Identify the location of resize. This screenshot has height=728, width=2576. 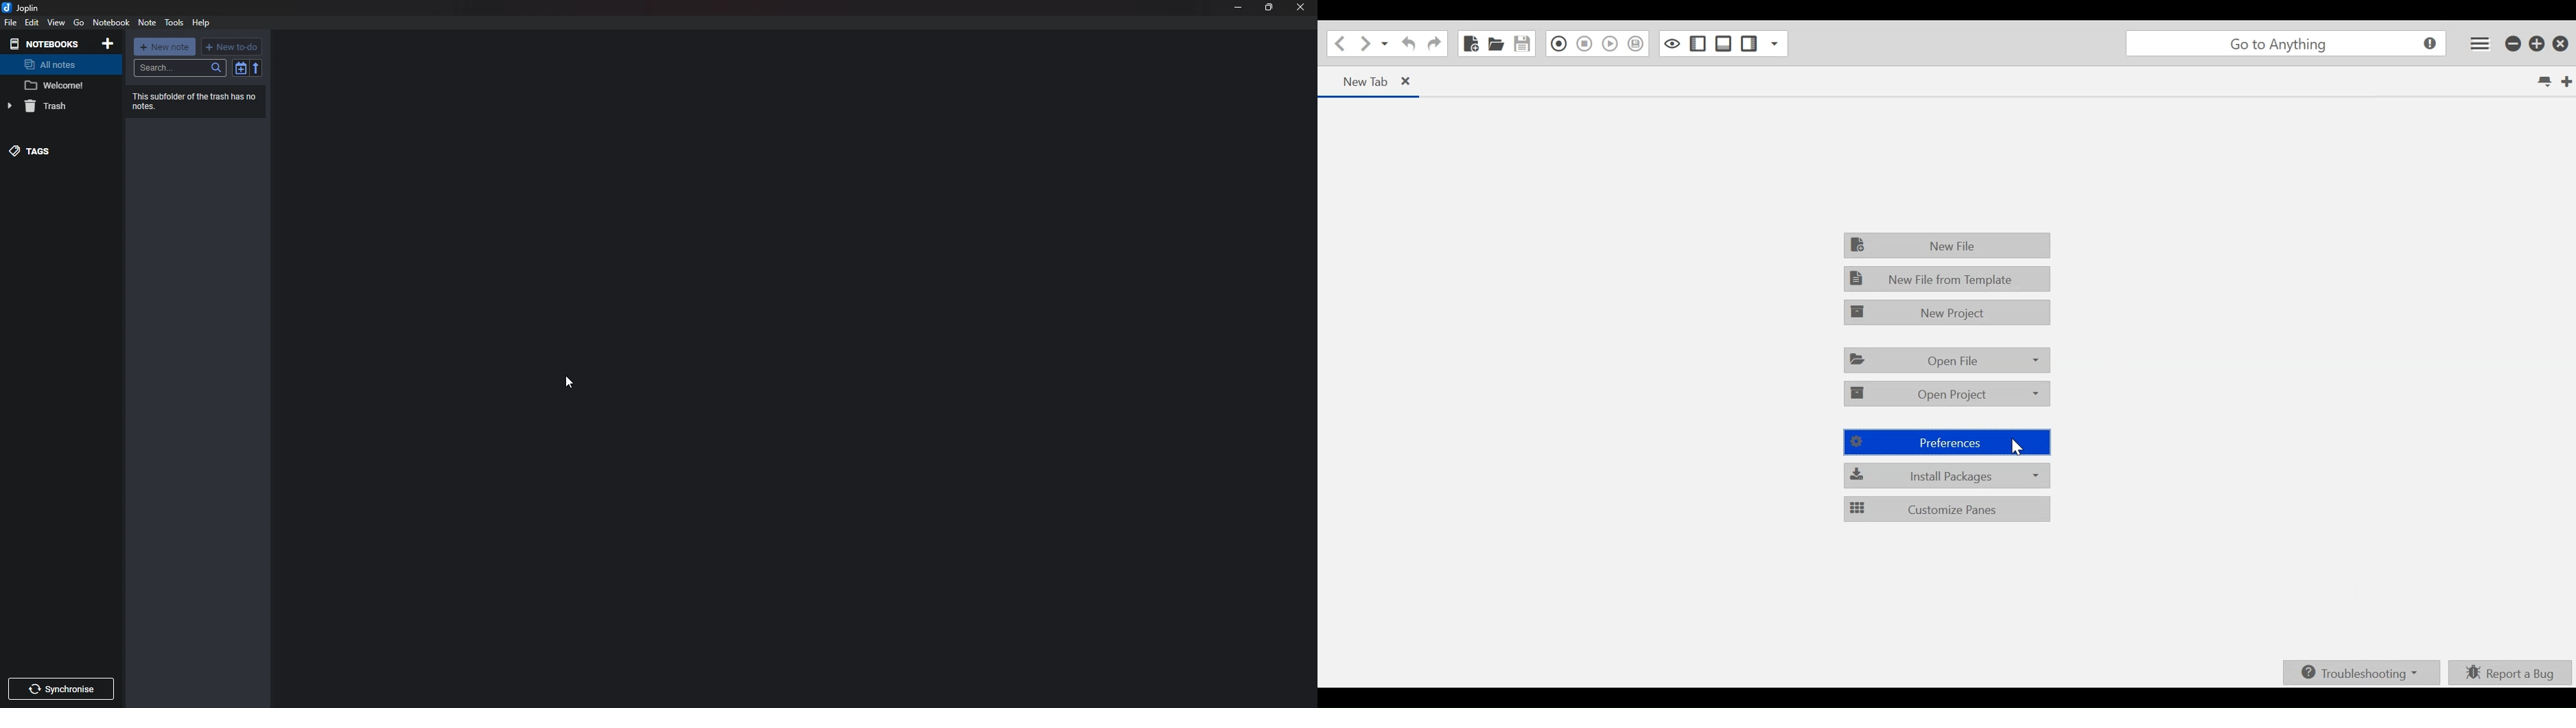
(1269, 8).